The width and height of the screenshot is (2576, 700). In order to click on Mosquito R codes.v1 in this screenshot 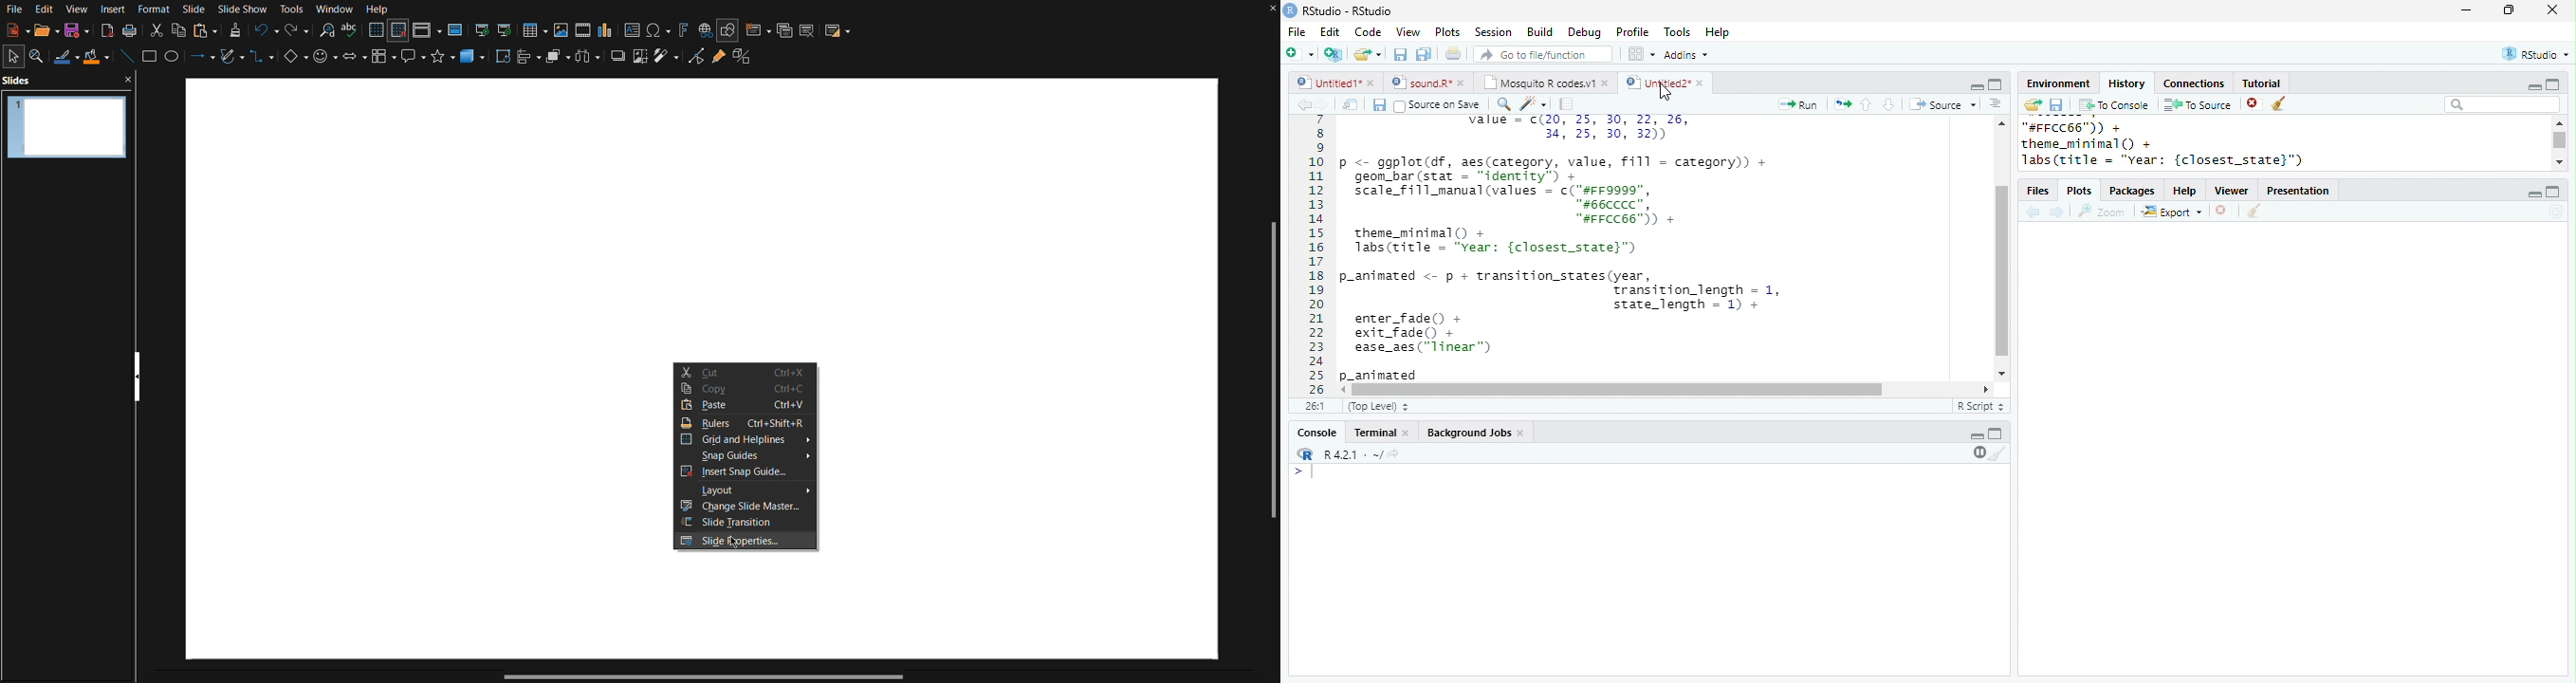, I will do `click(1539, 83)`.